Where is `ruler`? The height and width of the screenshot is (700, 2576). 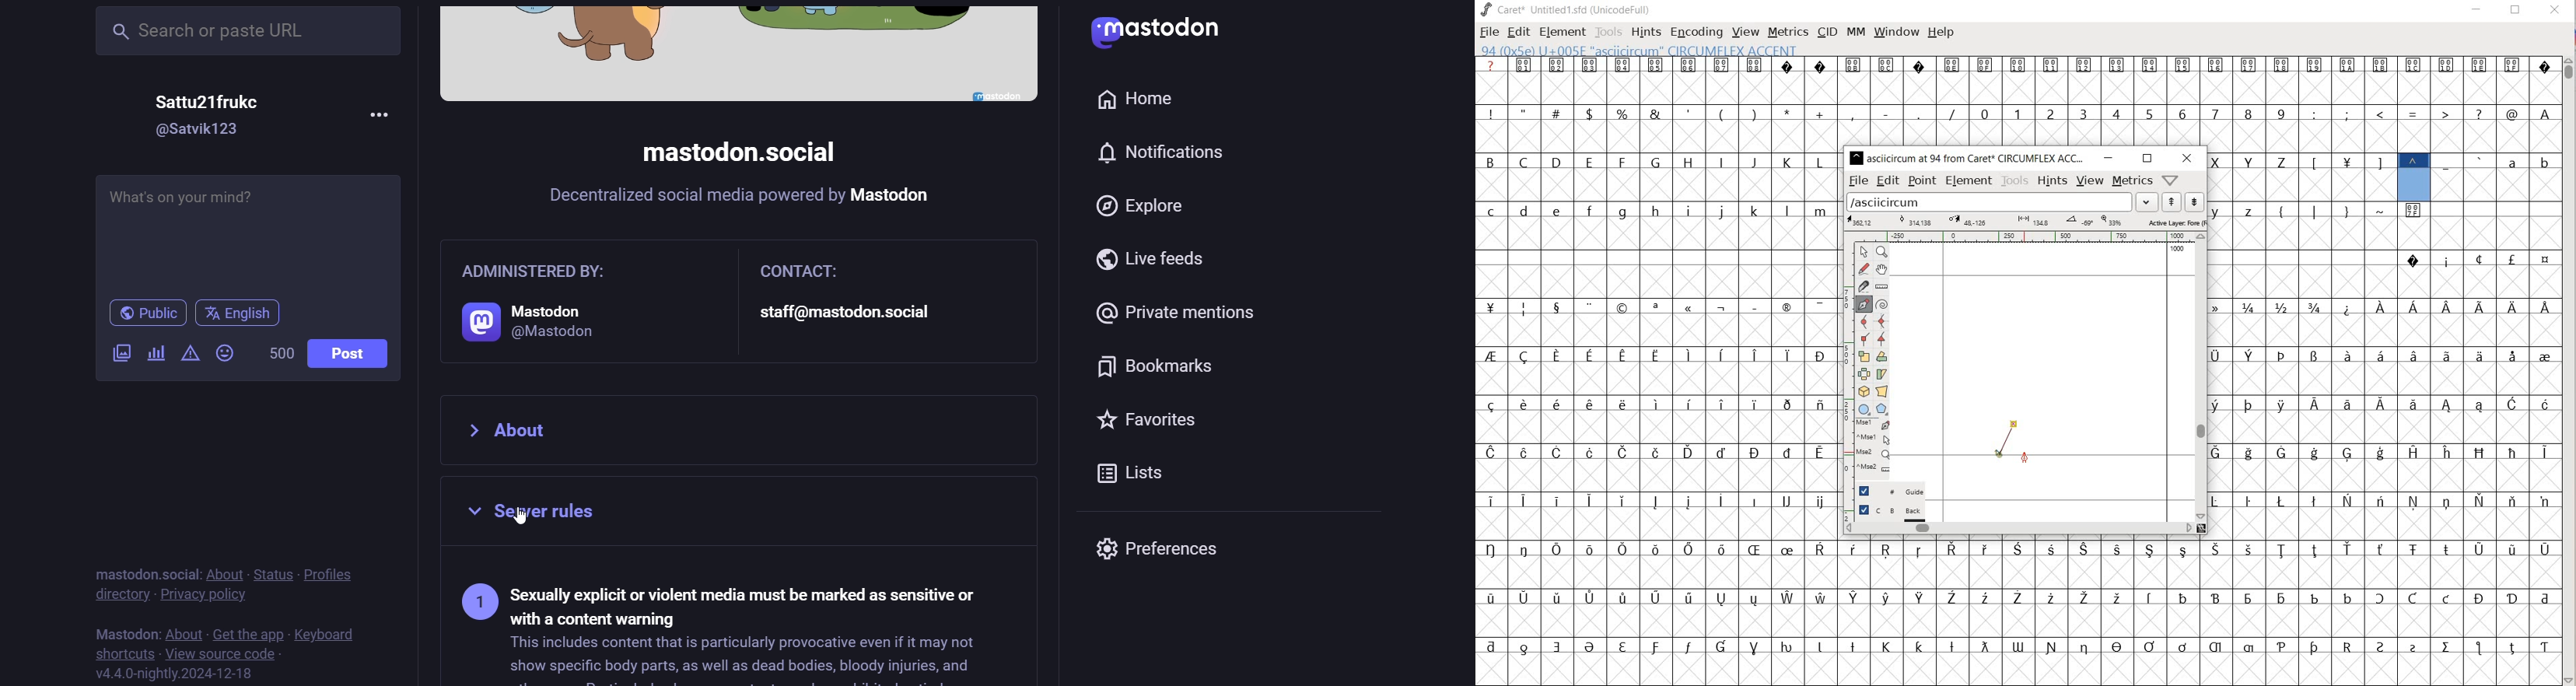 ruler is located at coordinates (2023, 237).